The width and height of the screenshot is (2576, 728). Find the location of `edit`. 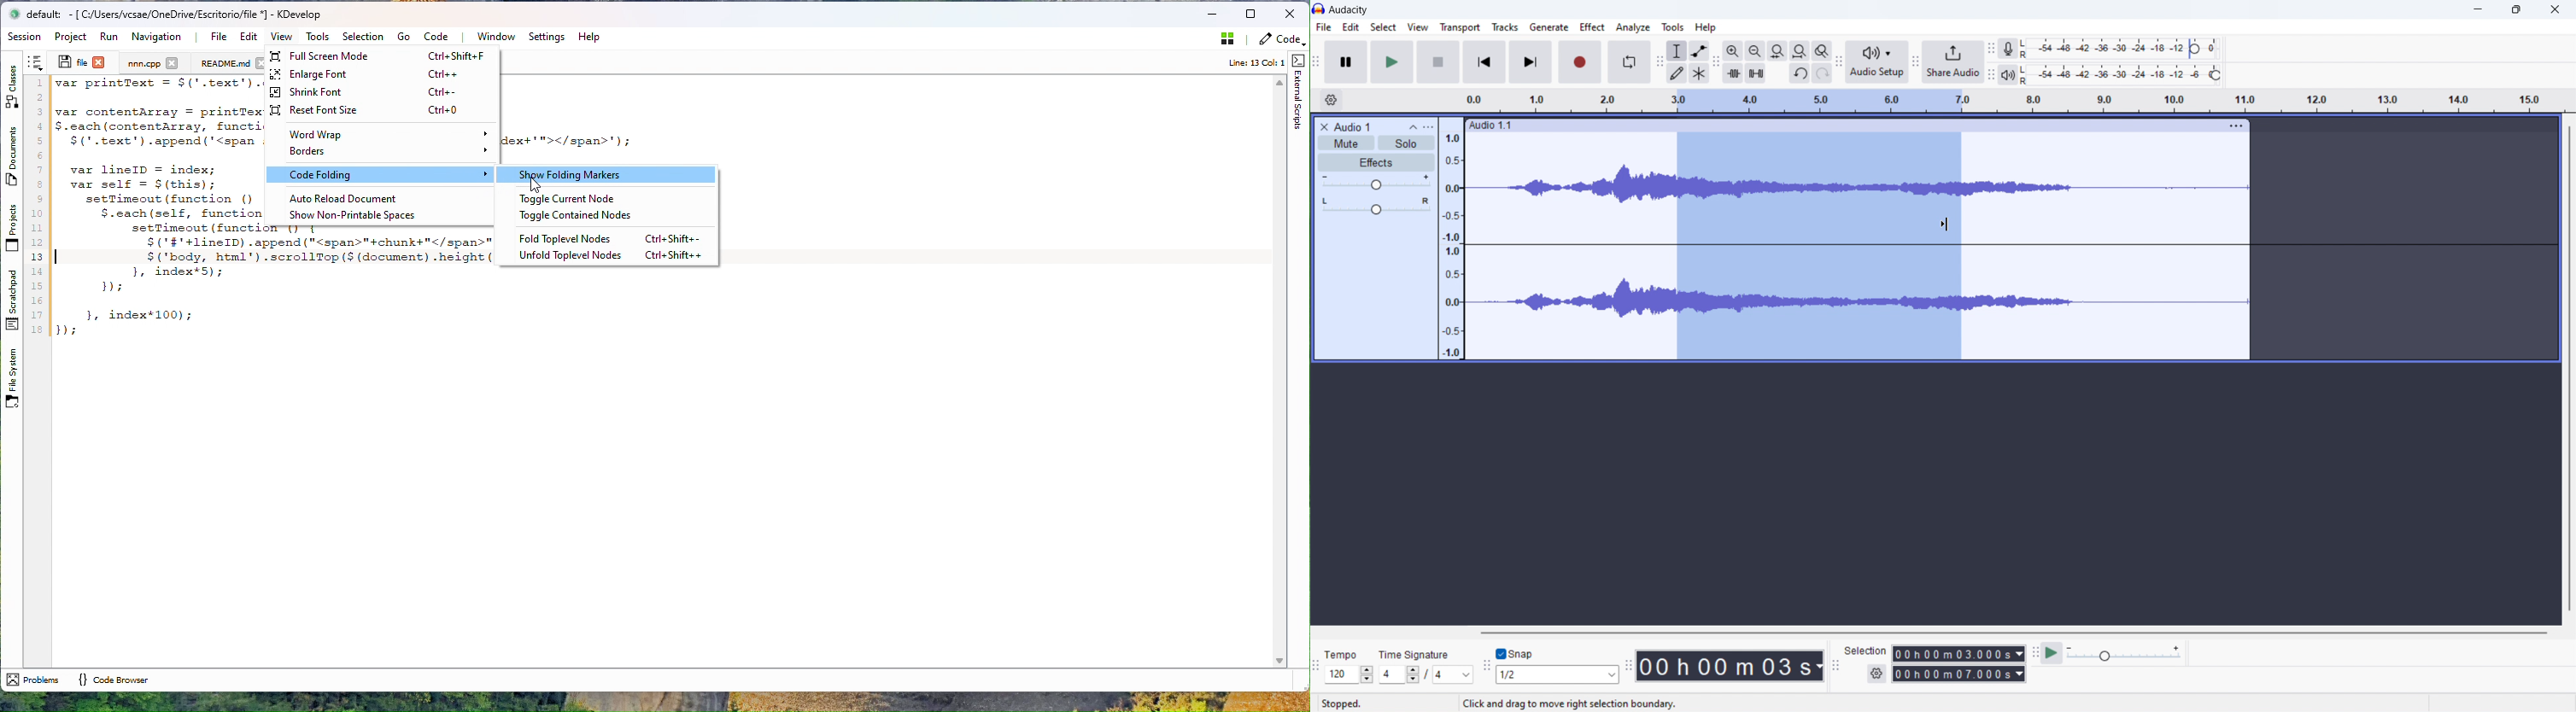

edit is located at coordinates (1351, 26).